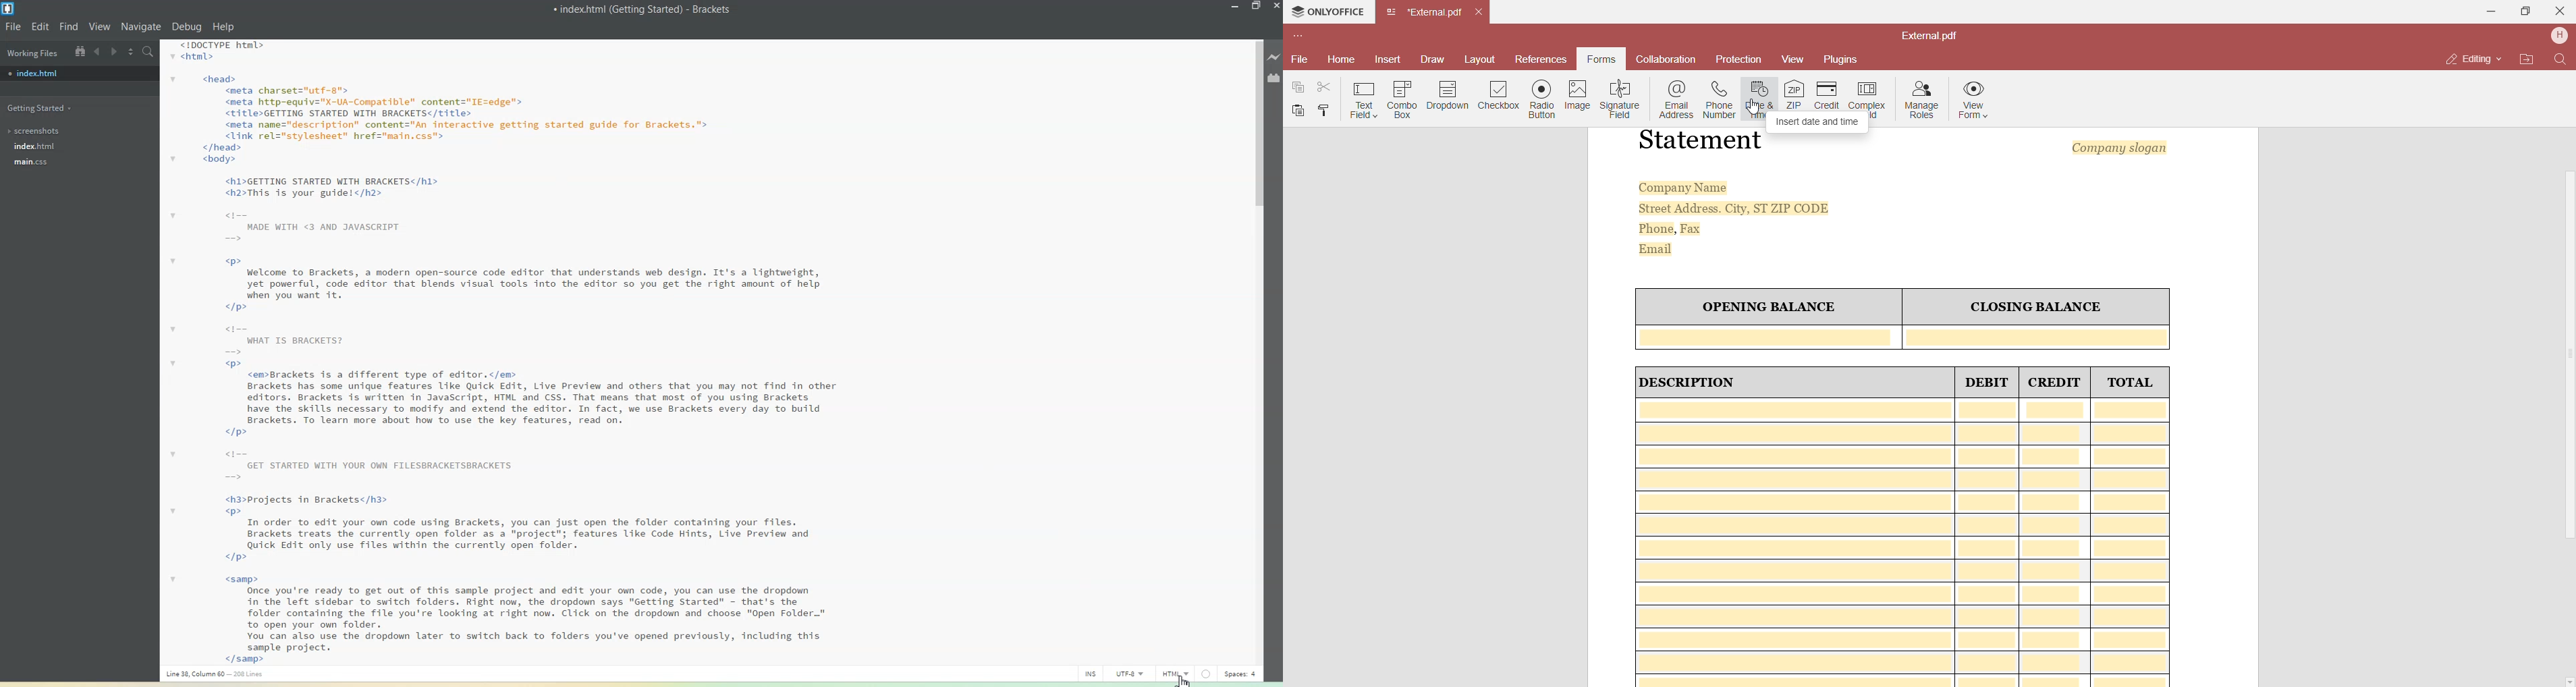 The image size is (2576, 700). Describe the element at coordinates (1341, 60) in the screenshot. I see `Home` at that location.